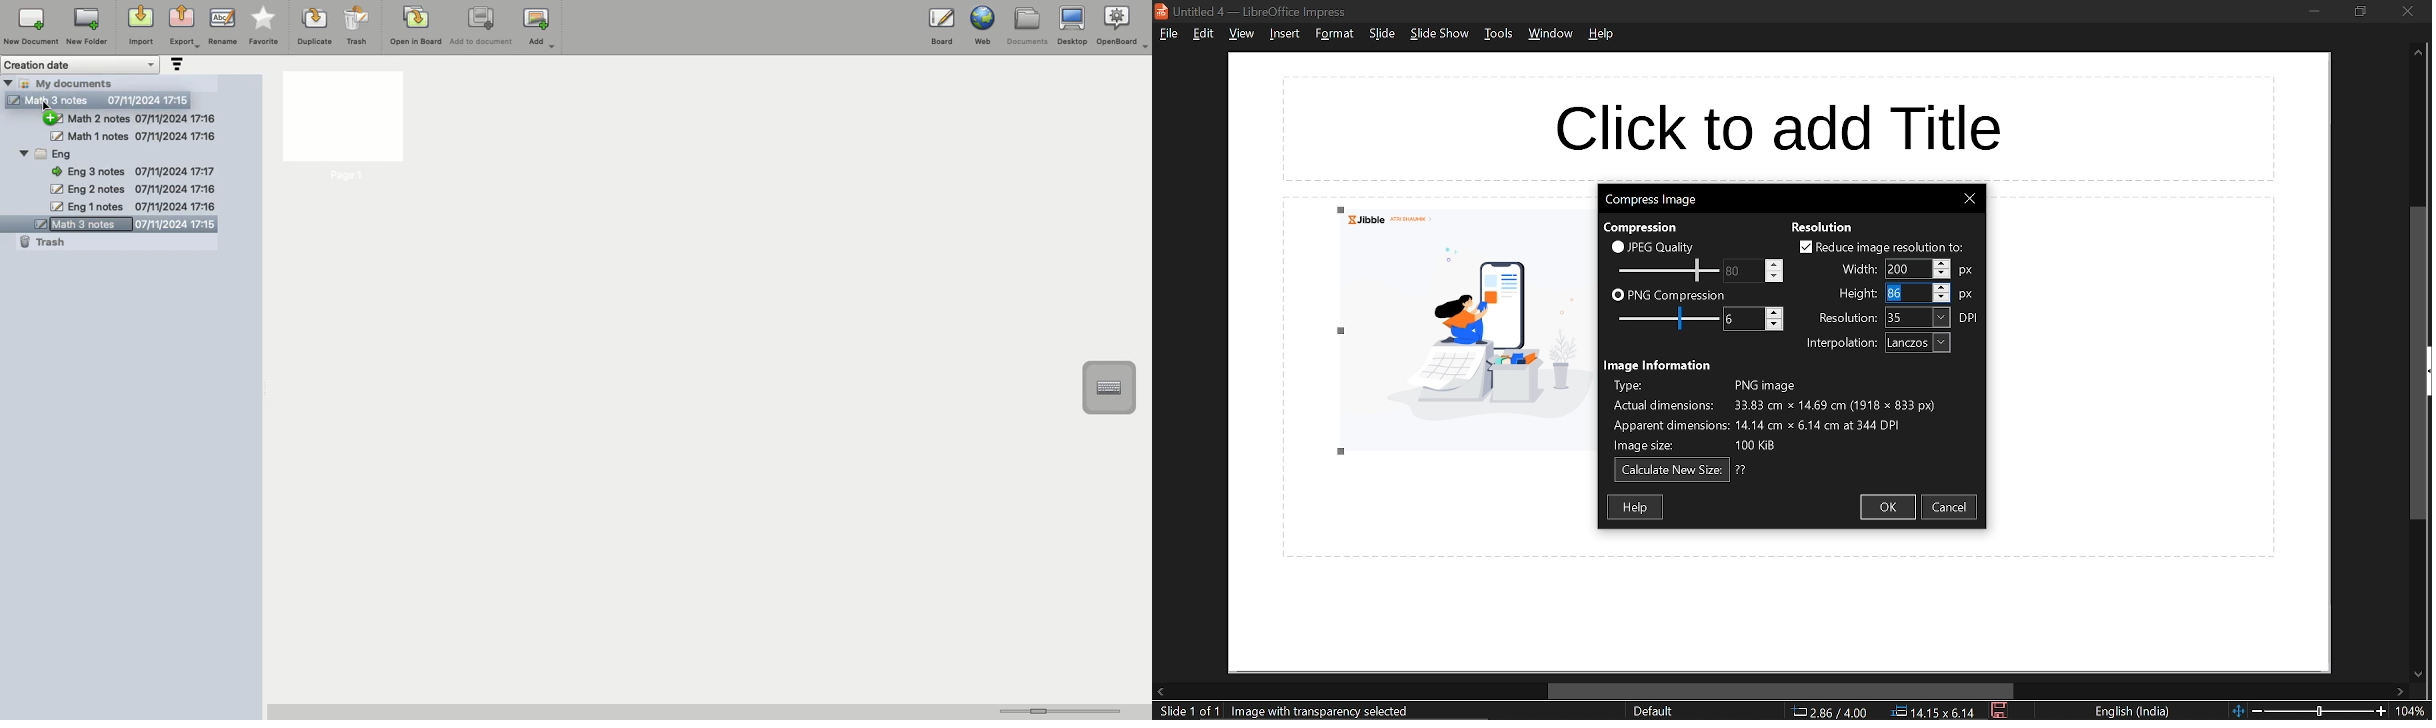 The height and width of the screenshot is (728, 2436). I want to click on current window, so click(1256, 11).